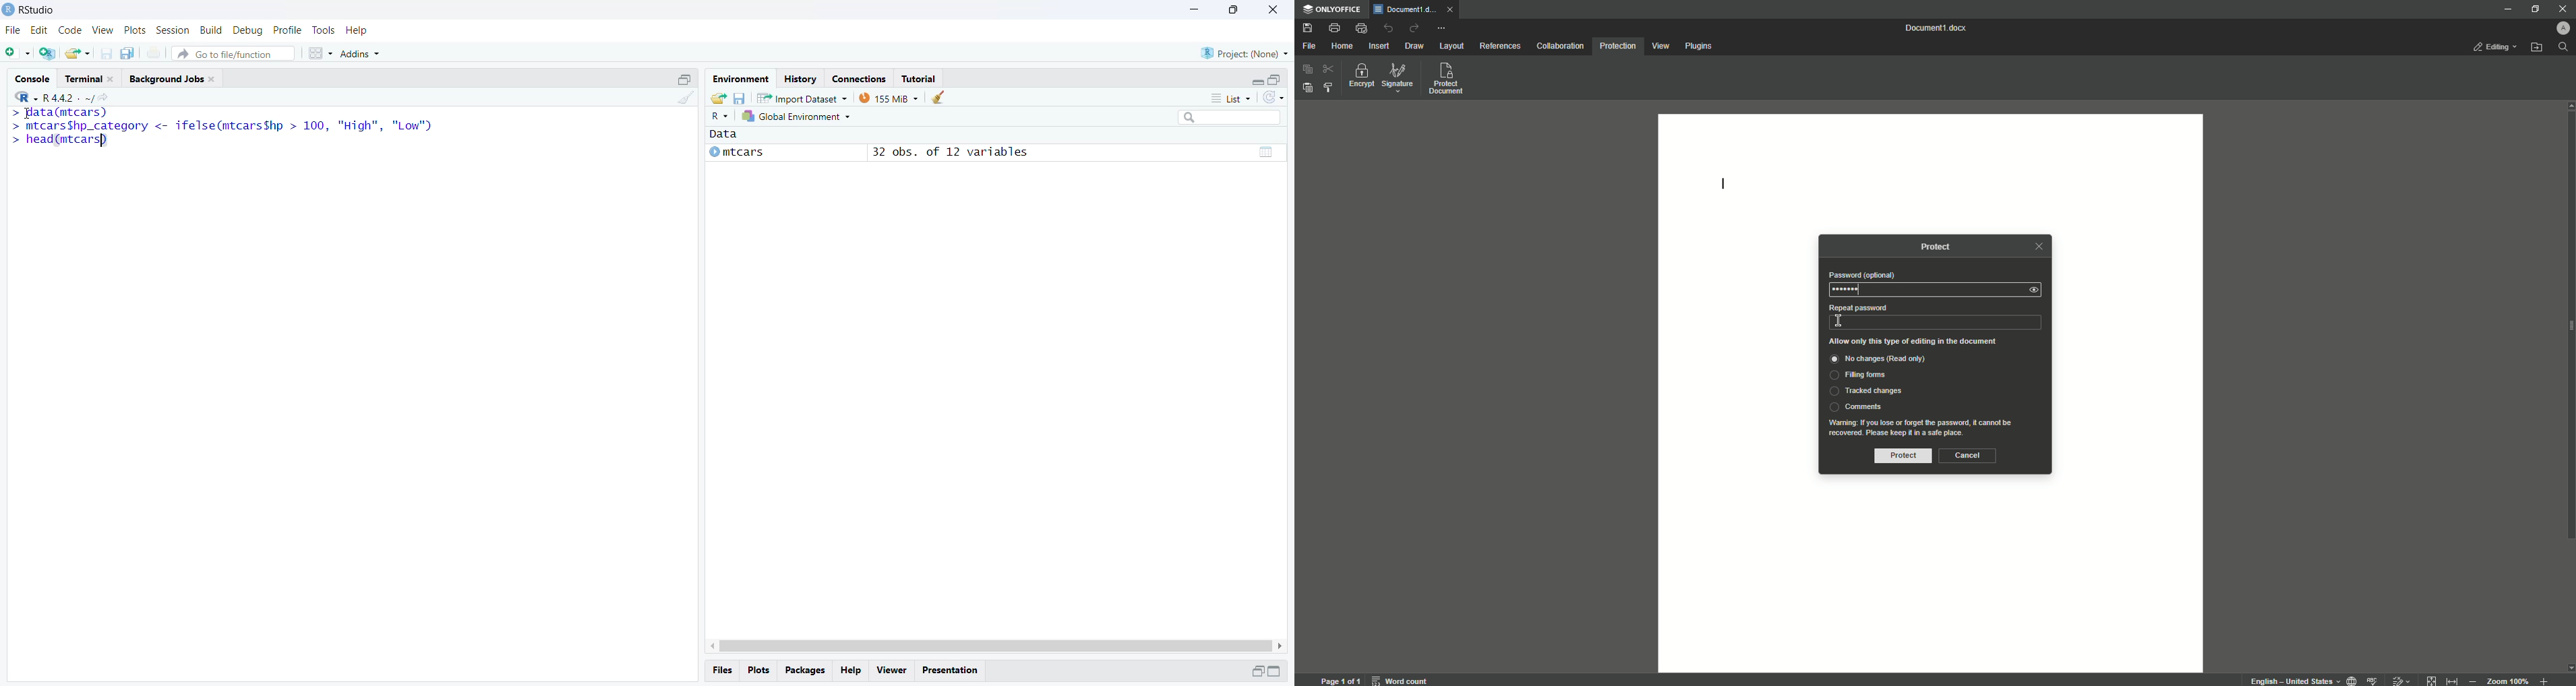  Describe the element at coordinates (247, 30) in the screenshot. I see `Debug` at that location.